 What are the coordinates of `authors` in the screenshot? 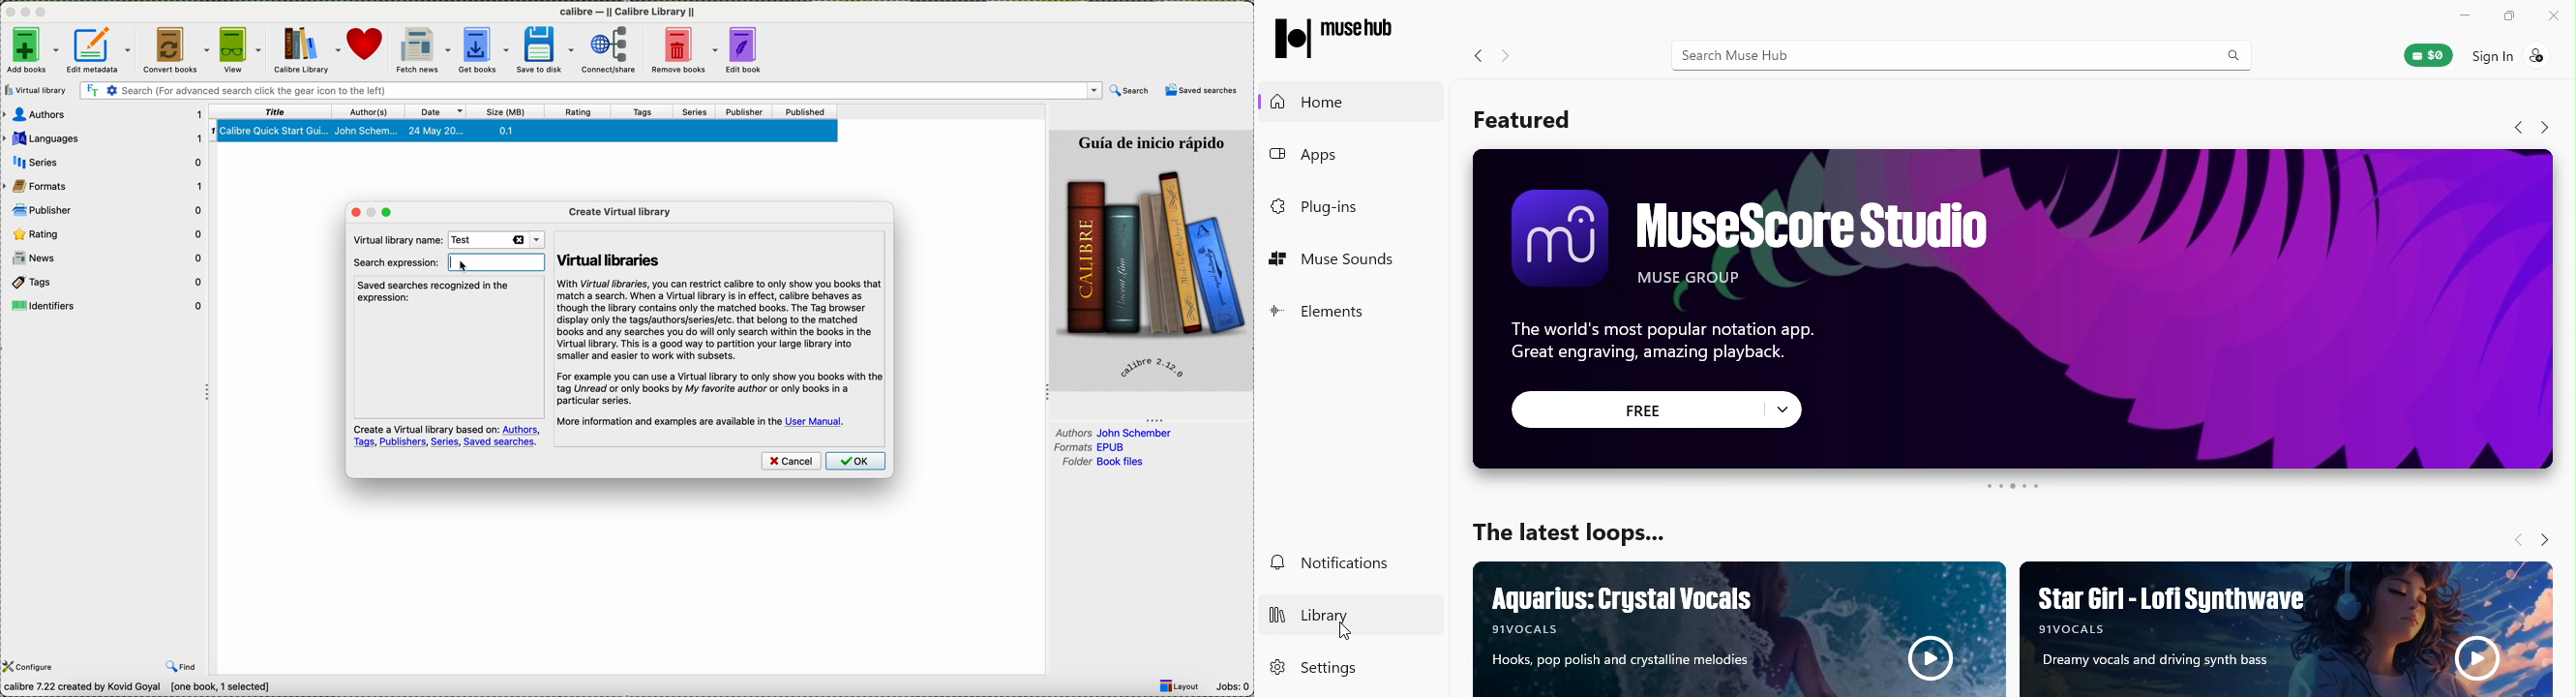 It's located at (373, 110).